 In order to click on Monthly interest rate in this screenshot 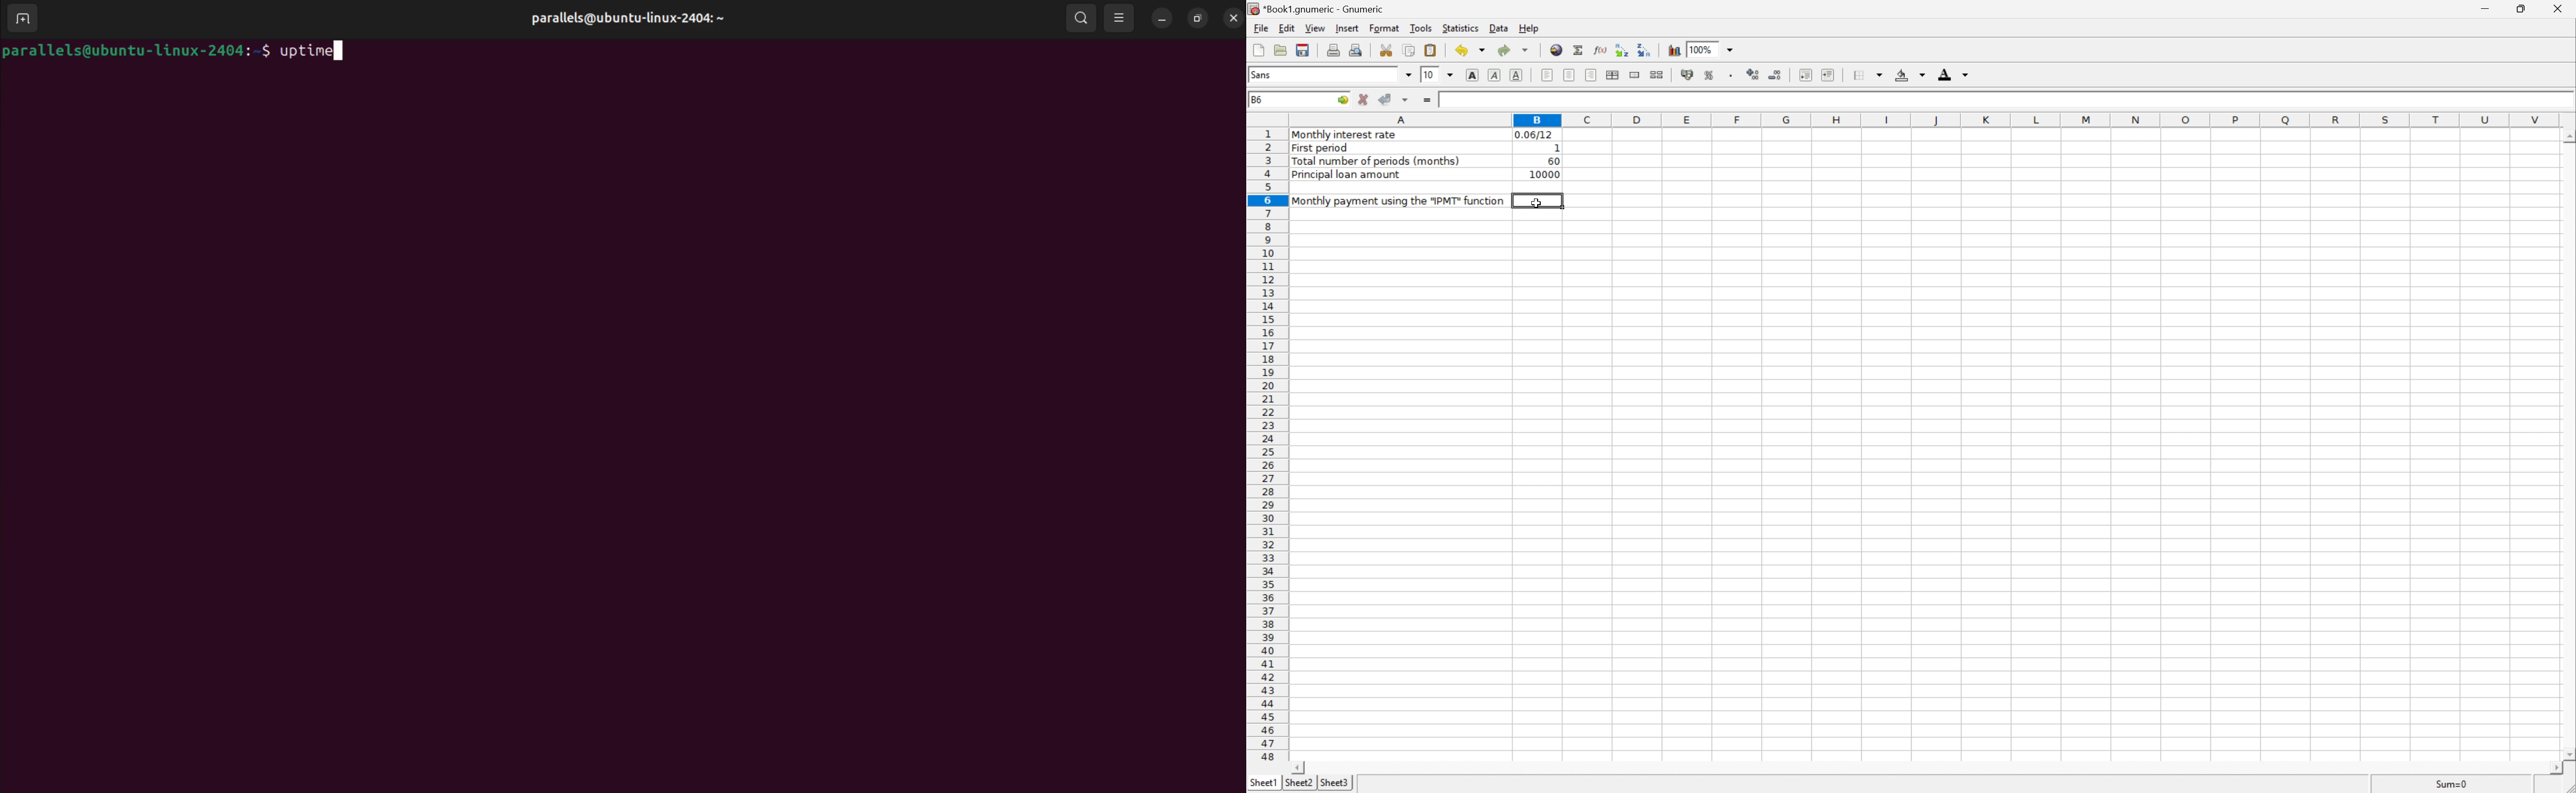, I will do `click(1346, 136)`.